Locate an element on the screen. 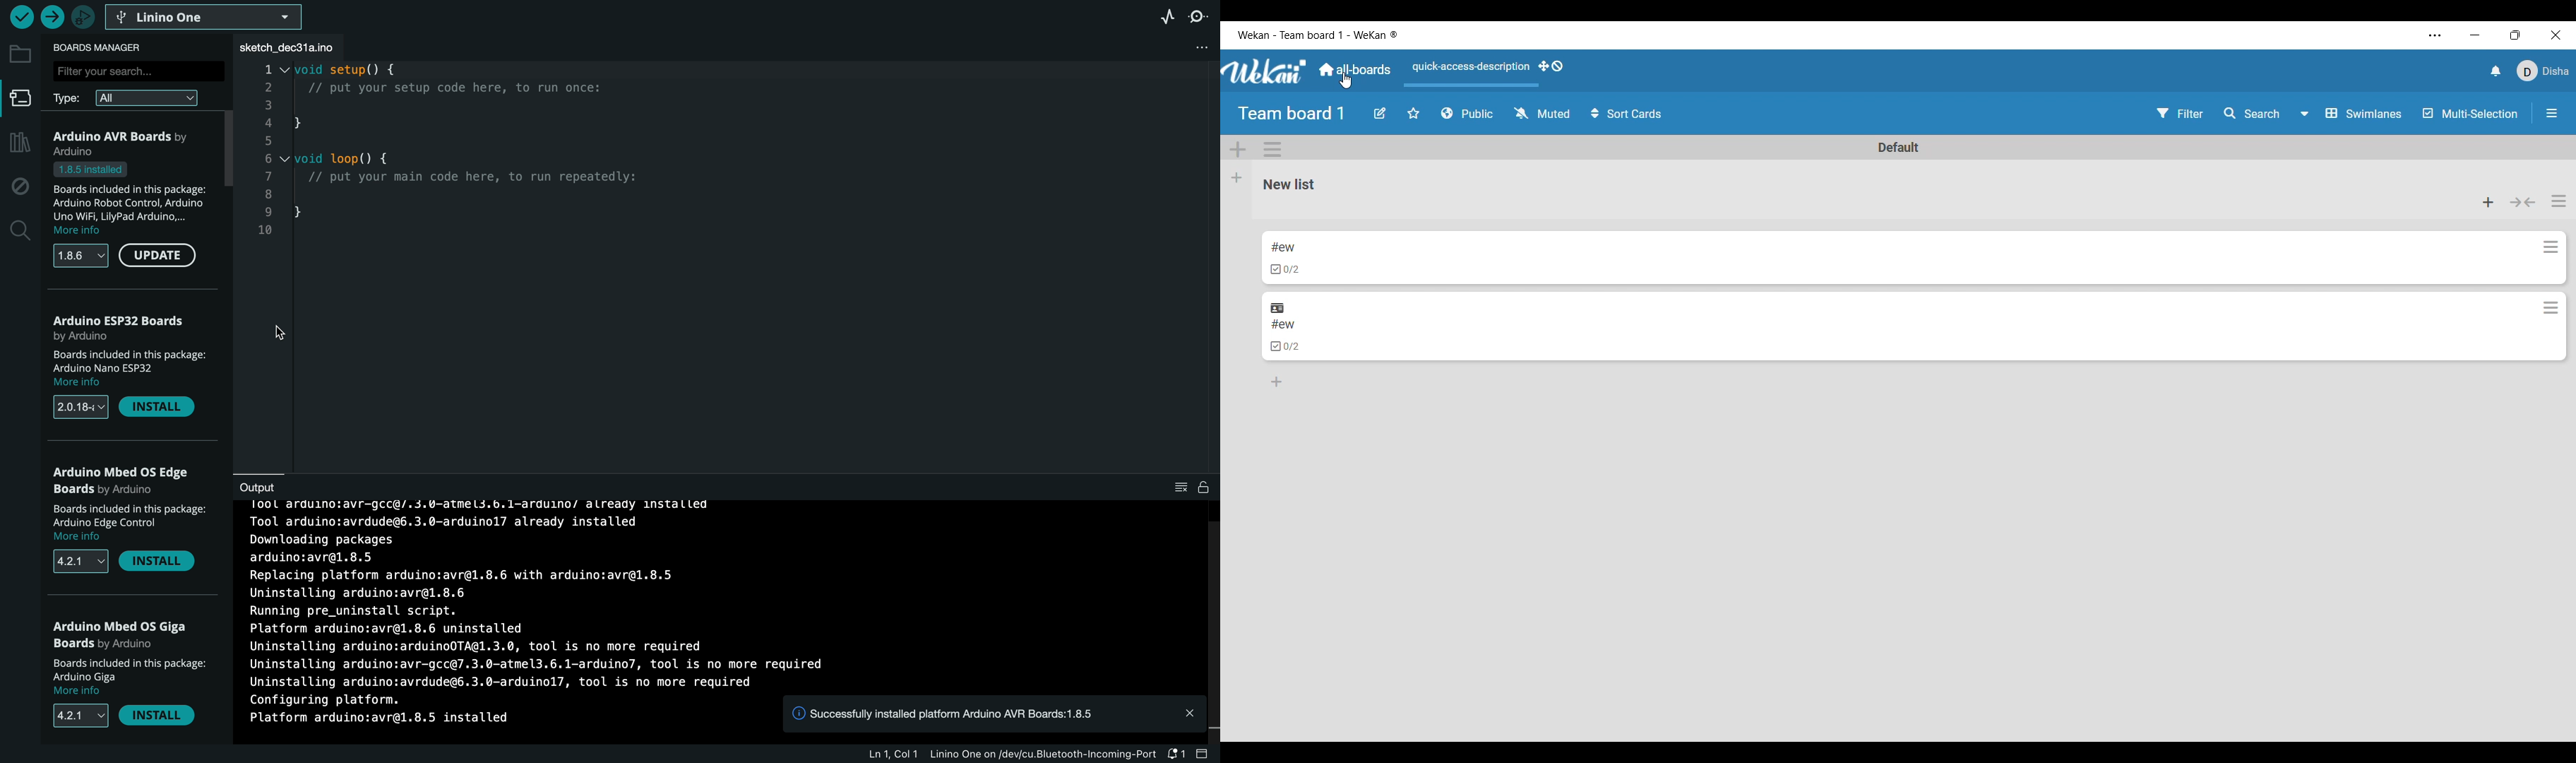 This screenshot has width=2576, height=784. More settings is located at coordinates (2435, 36).